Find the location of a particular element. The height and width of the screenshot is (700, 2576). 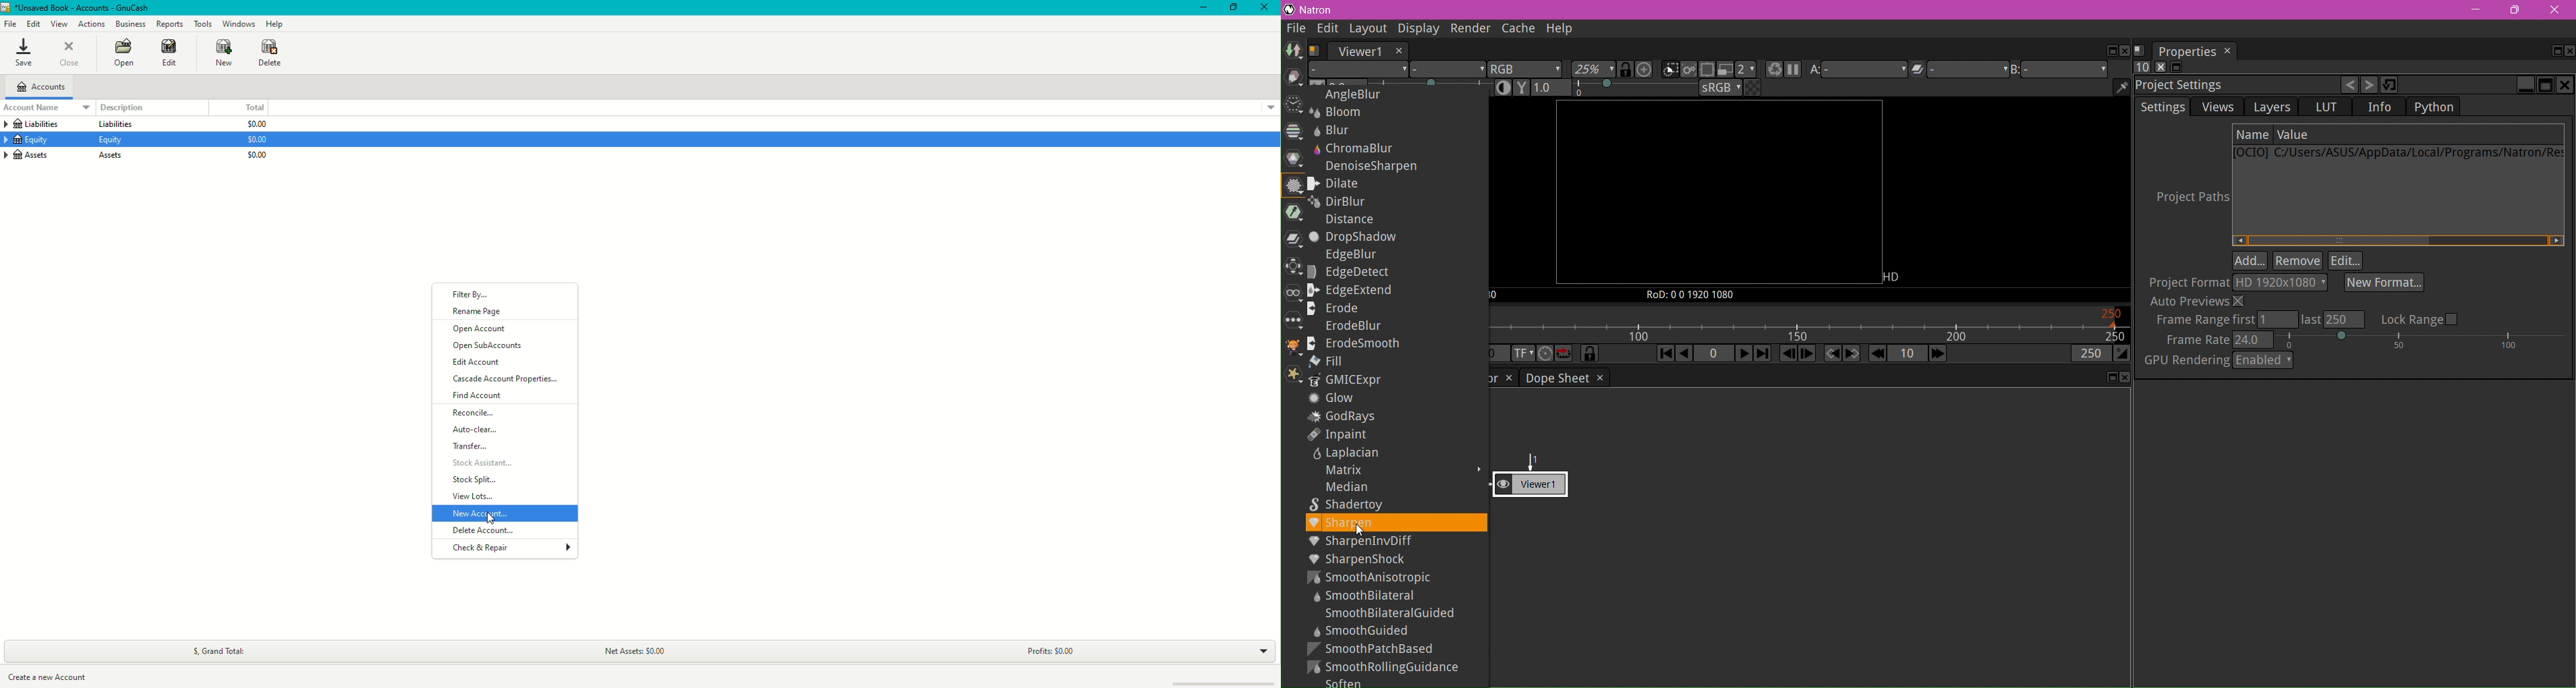

Rename Page is located at coordinates (508, 311).